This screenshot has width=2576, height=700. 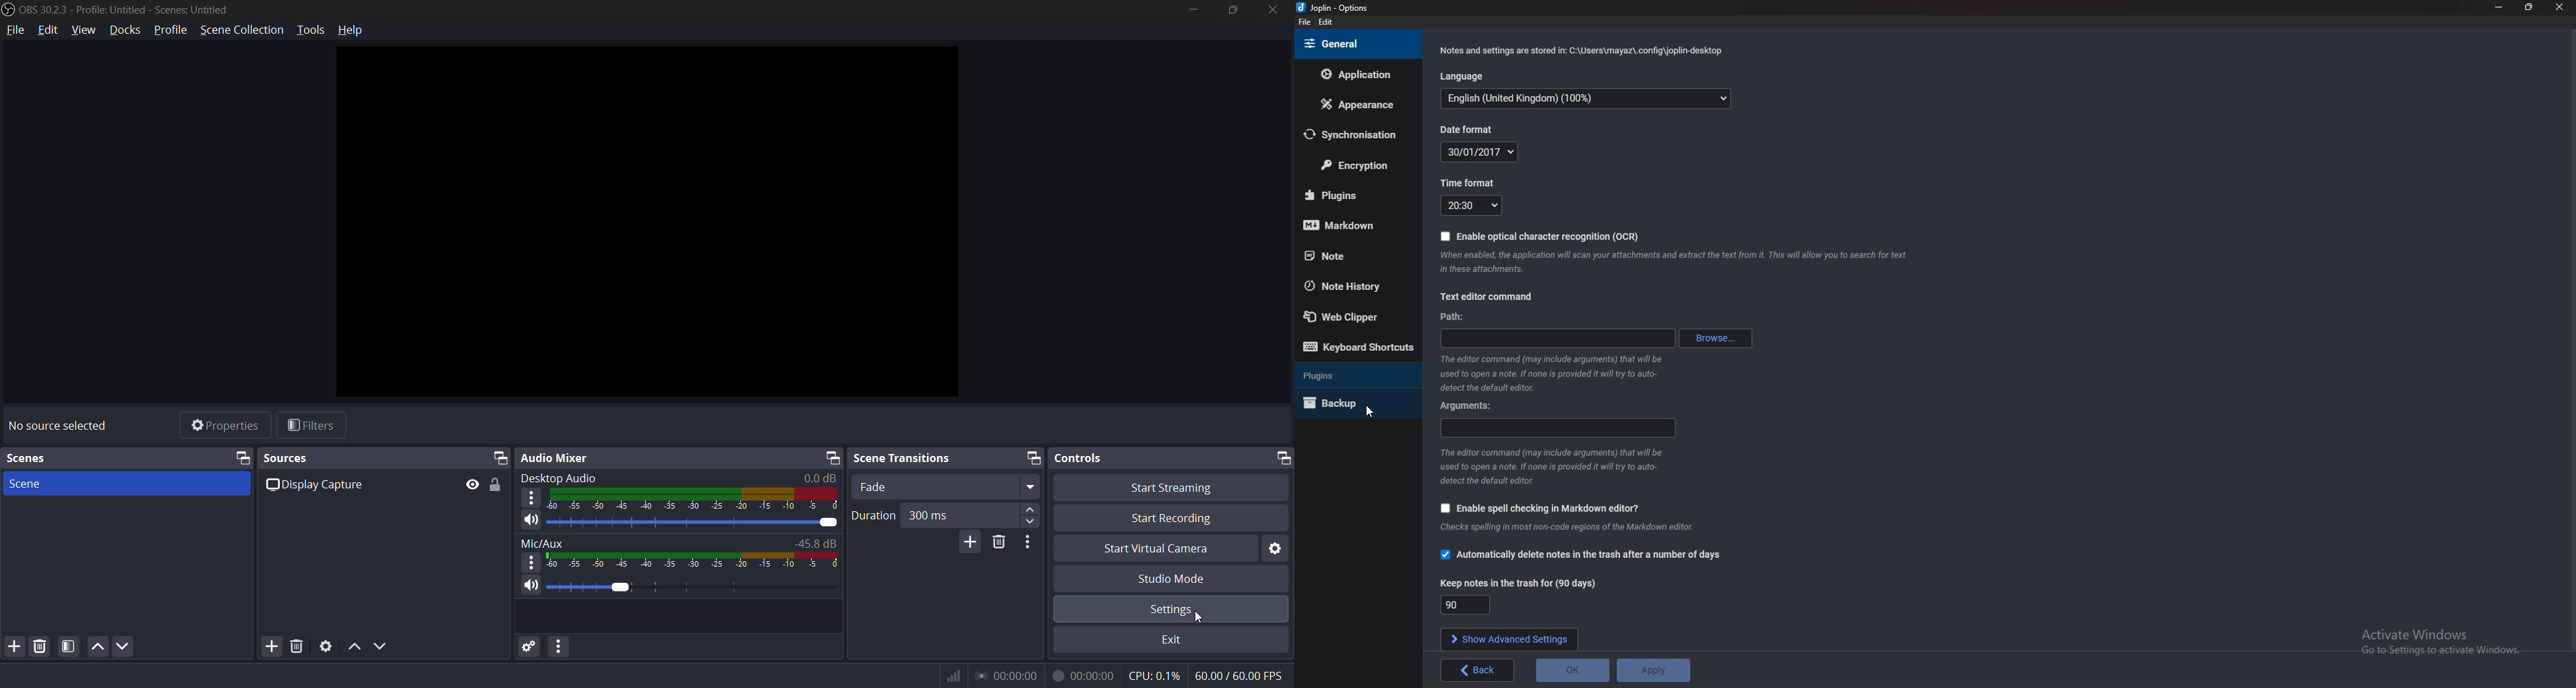 I want to click on float window, so click(x=499, y=457).